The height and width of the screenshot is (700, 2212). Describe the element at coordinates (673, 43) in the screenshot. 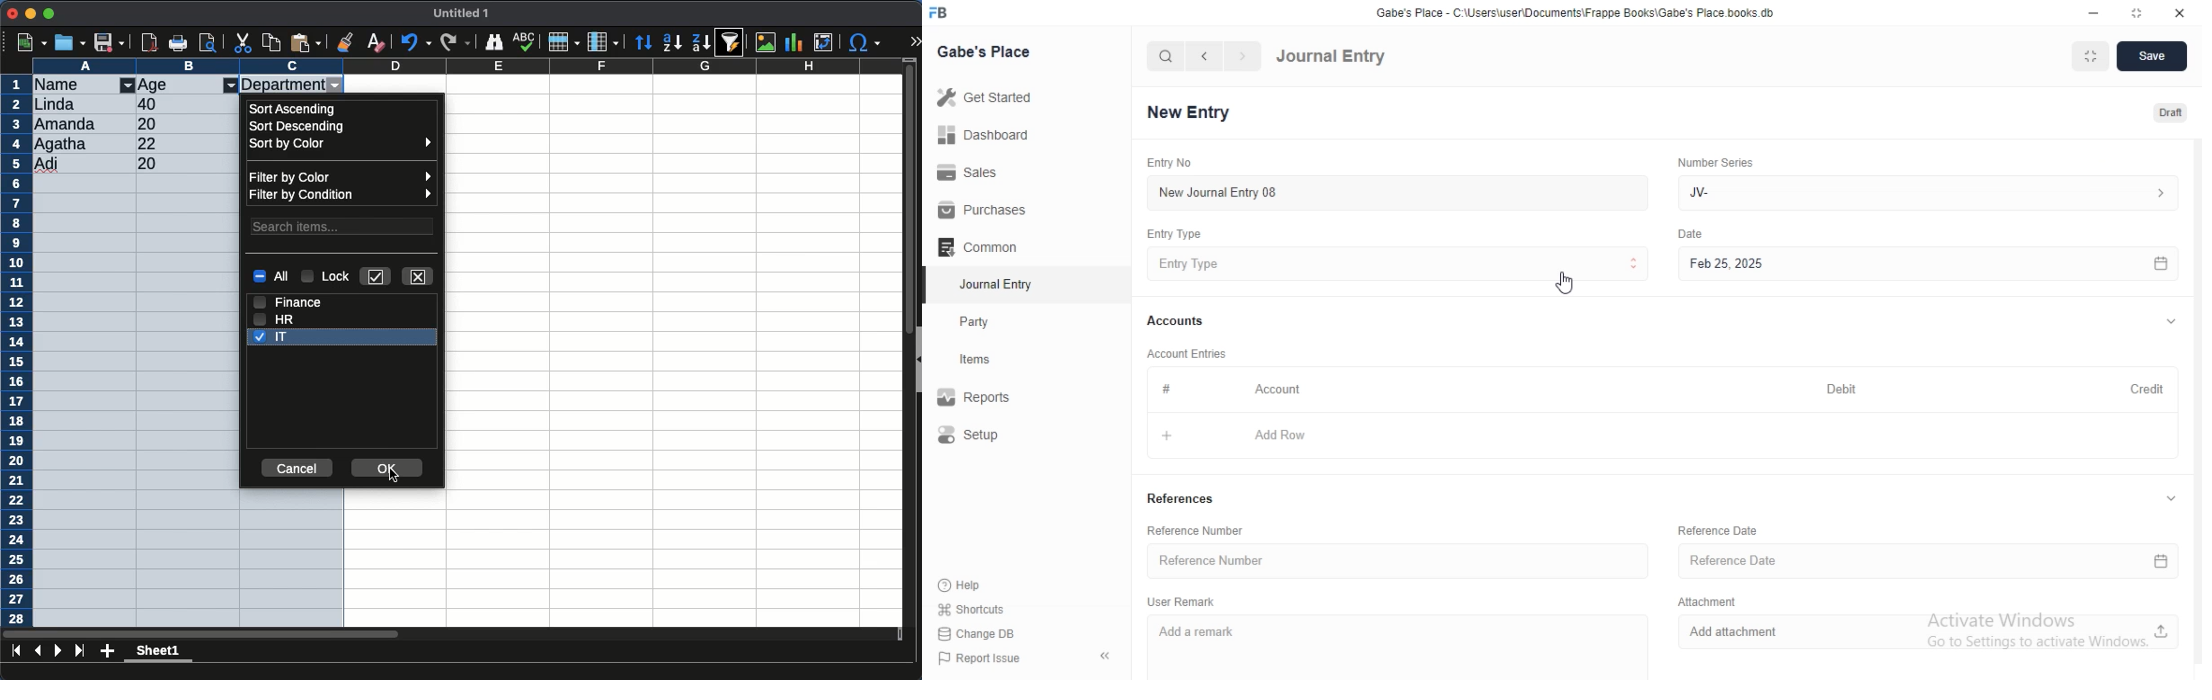

I see `descending` at that location.